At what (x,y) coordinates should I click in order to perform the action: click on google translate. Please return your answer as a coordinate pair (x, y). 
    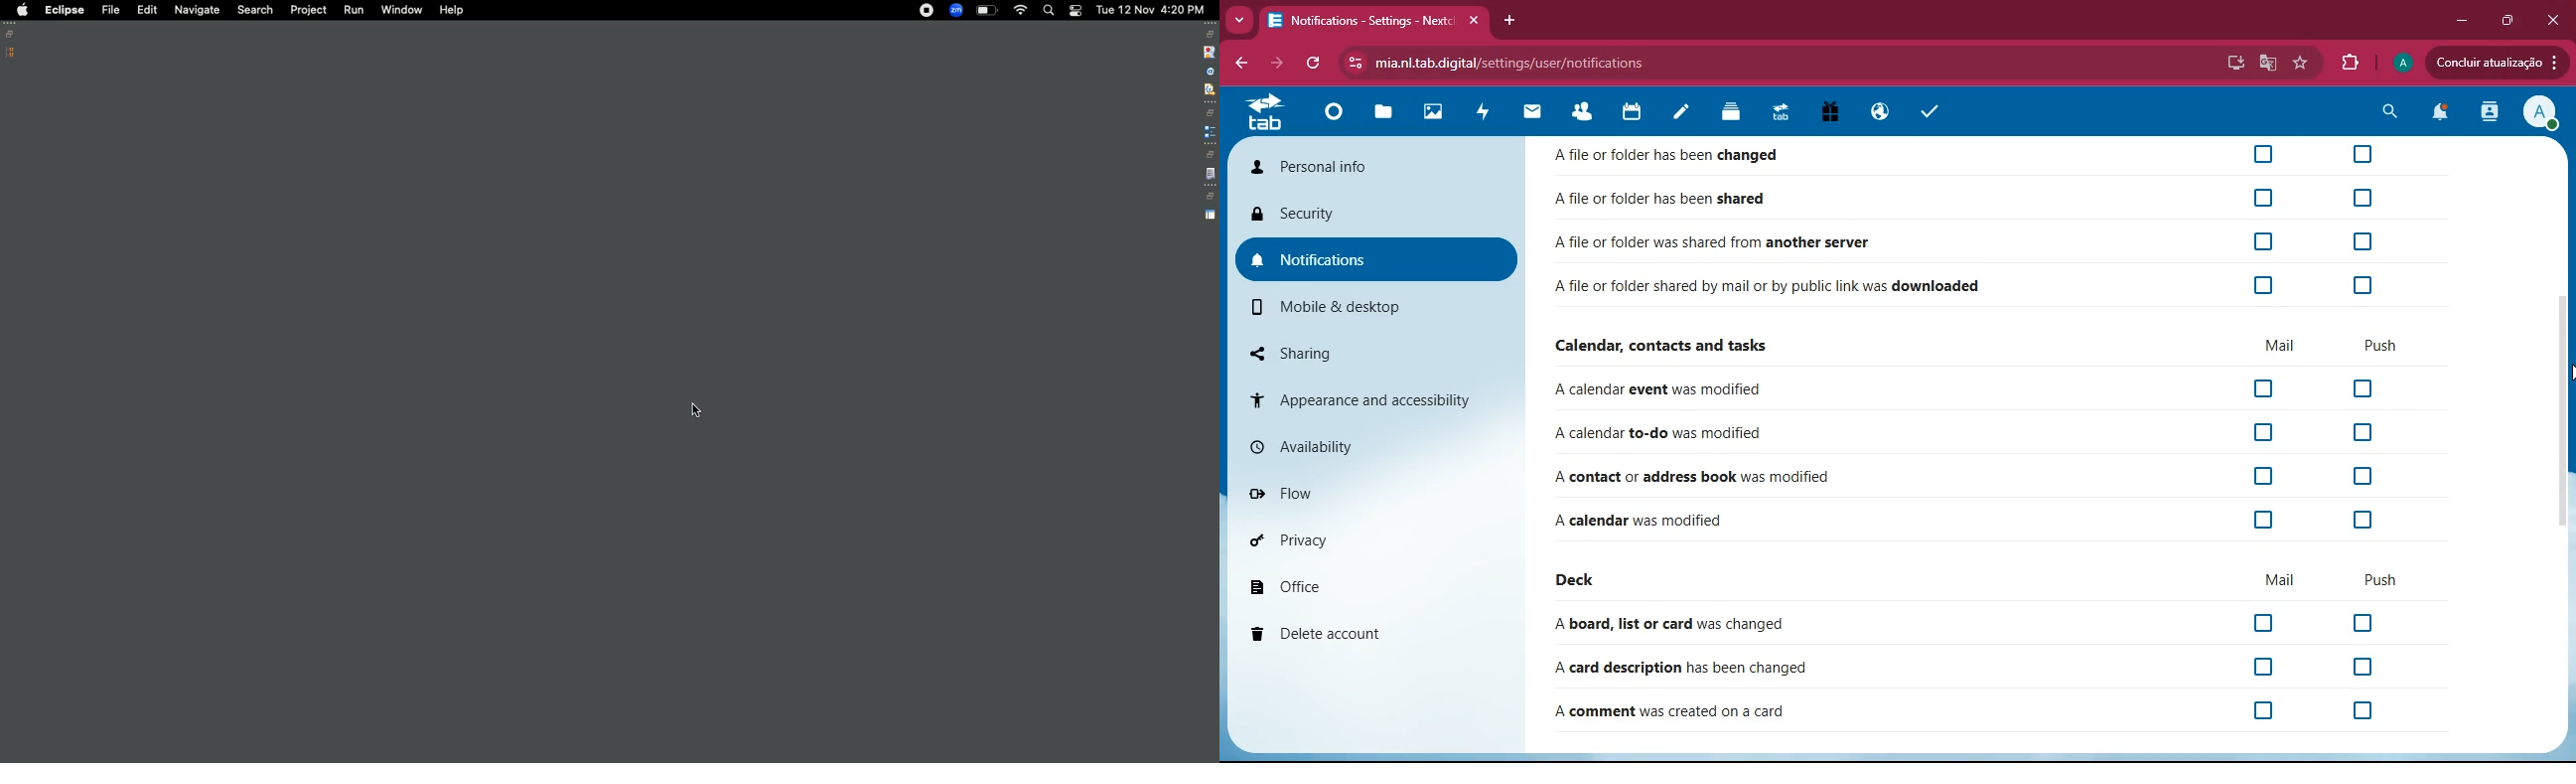
    Looking at the image, I should click on (2265, 65).